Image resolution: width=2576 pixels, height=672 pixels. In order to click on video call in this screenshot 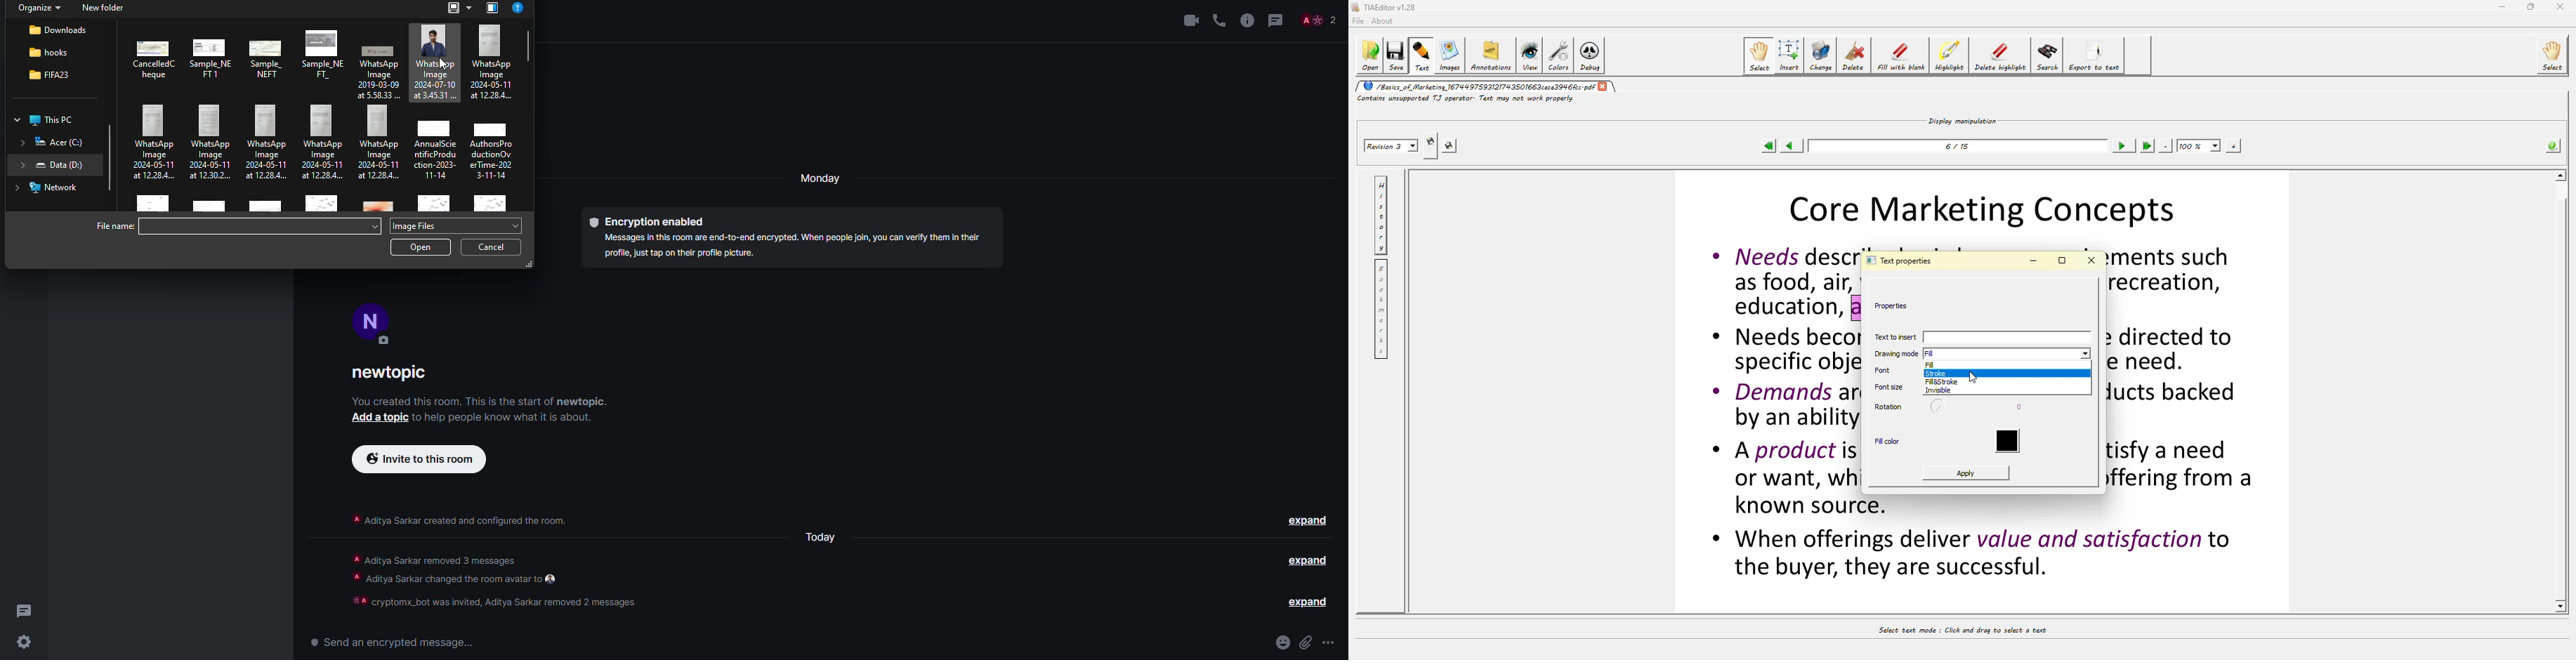, I will do `click(1187, 19)`.